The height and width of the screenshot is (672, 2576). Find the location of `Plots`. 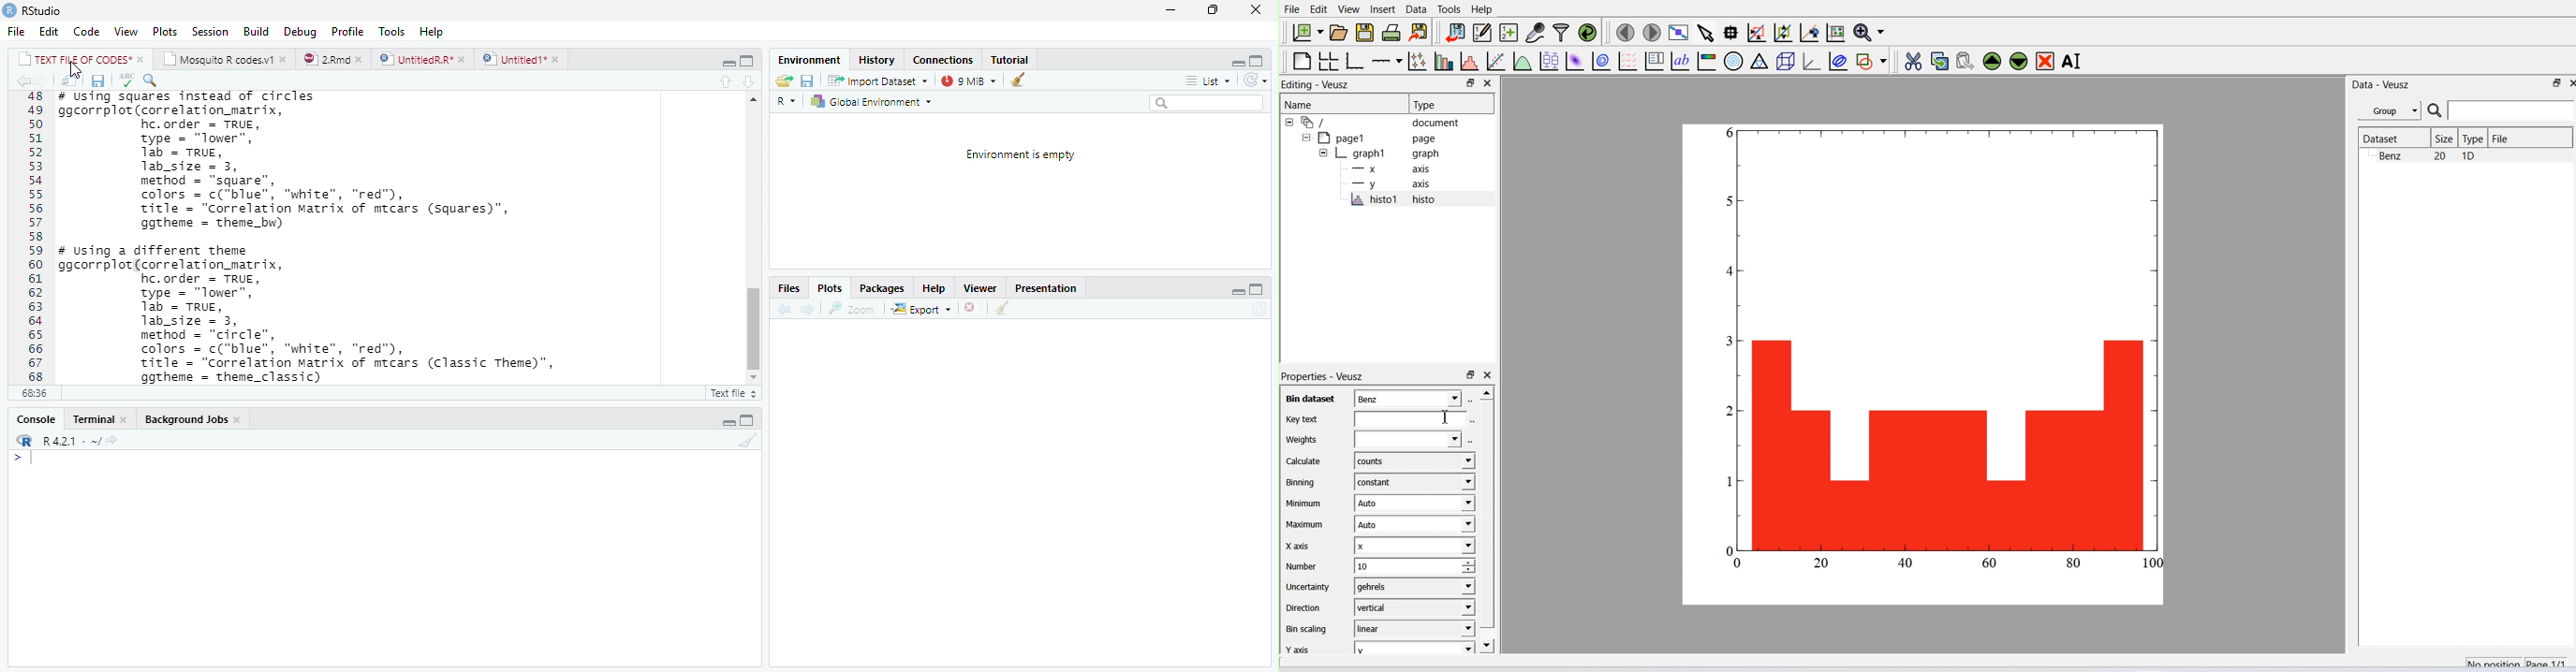

Plots is located at coordinates (832, 289).